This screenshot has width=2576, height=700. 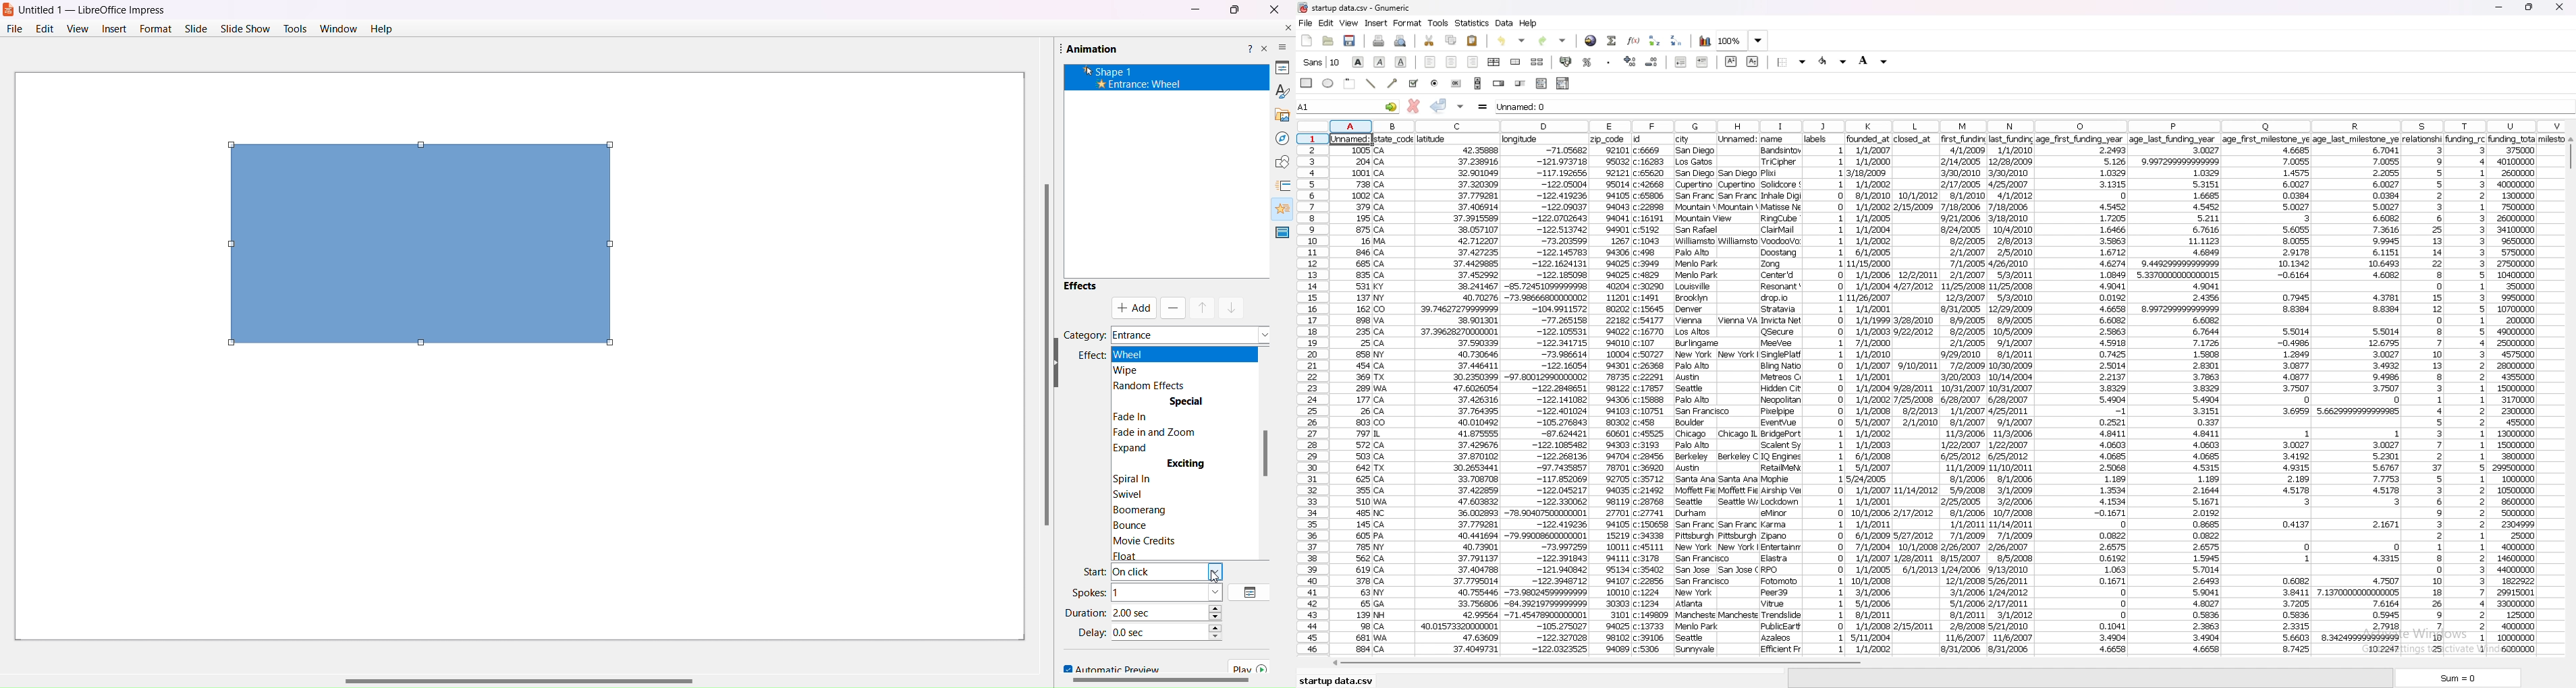 I want to click on italic, so click(x=1380, y=62).